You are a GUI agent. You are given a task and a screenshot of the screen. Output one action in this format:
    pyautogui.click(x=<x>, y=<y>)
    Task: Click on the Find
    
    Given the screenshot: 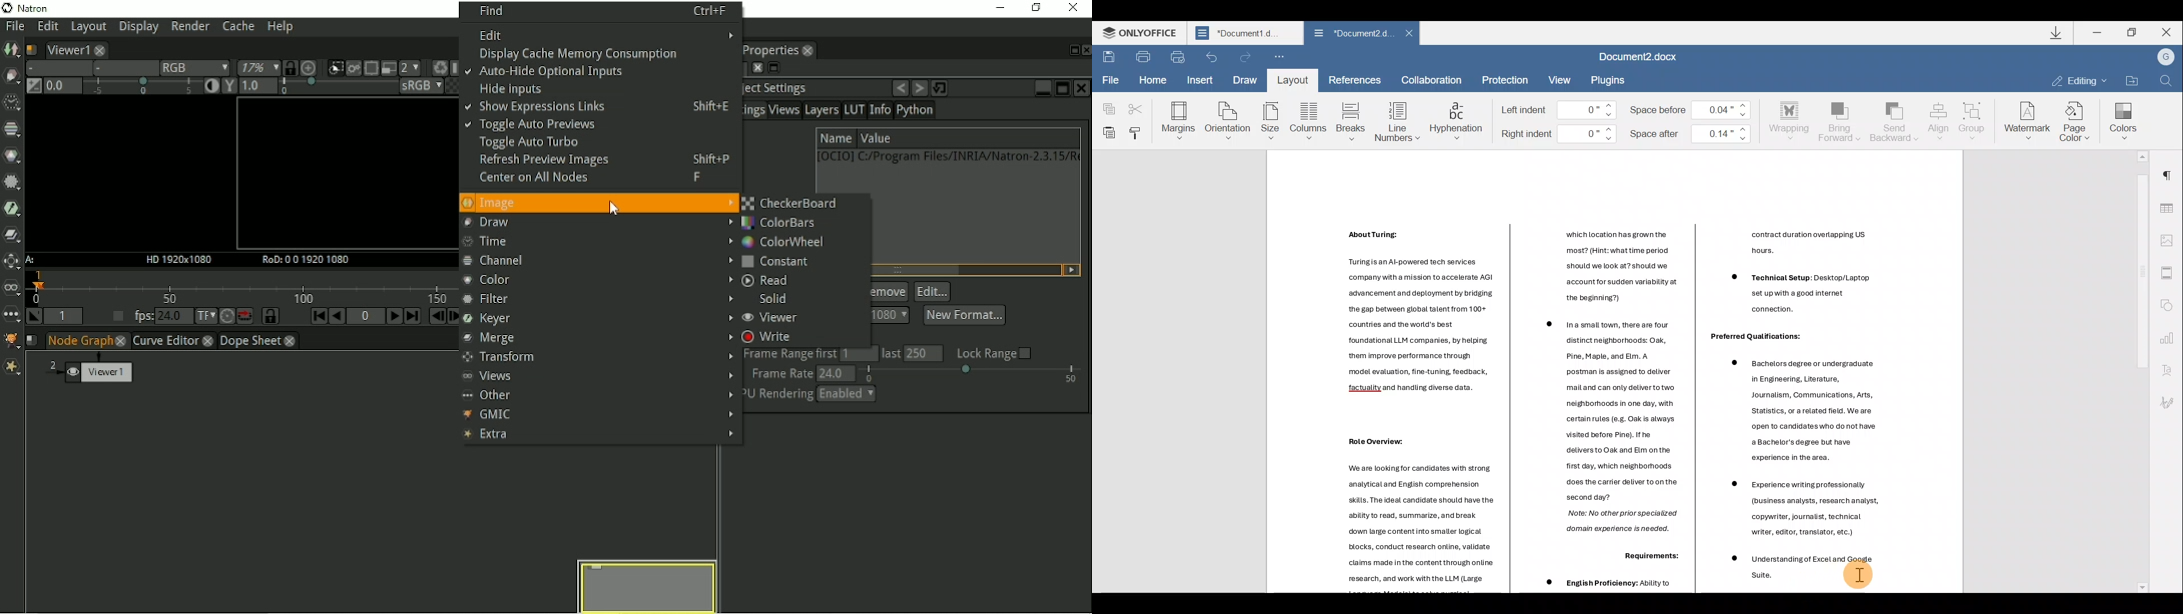 What is the action you would take?
    pyautogui.click(x=2167, y=81)
    